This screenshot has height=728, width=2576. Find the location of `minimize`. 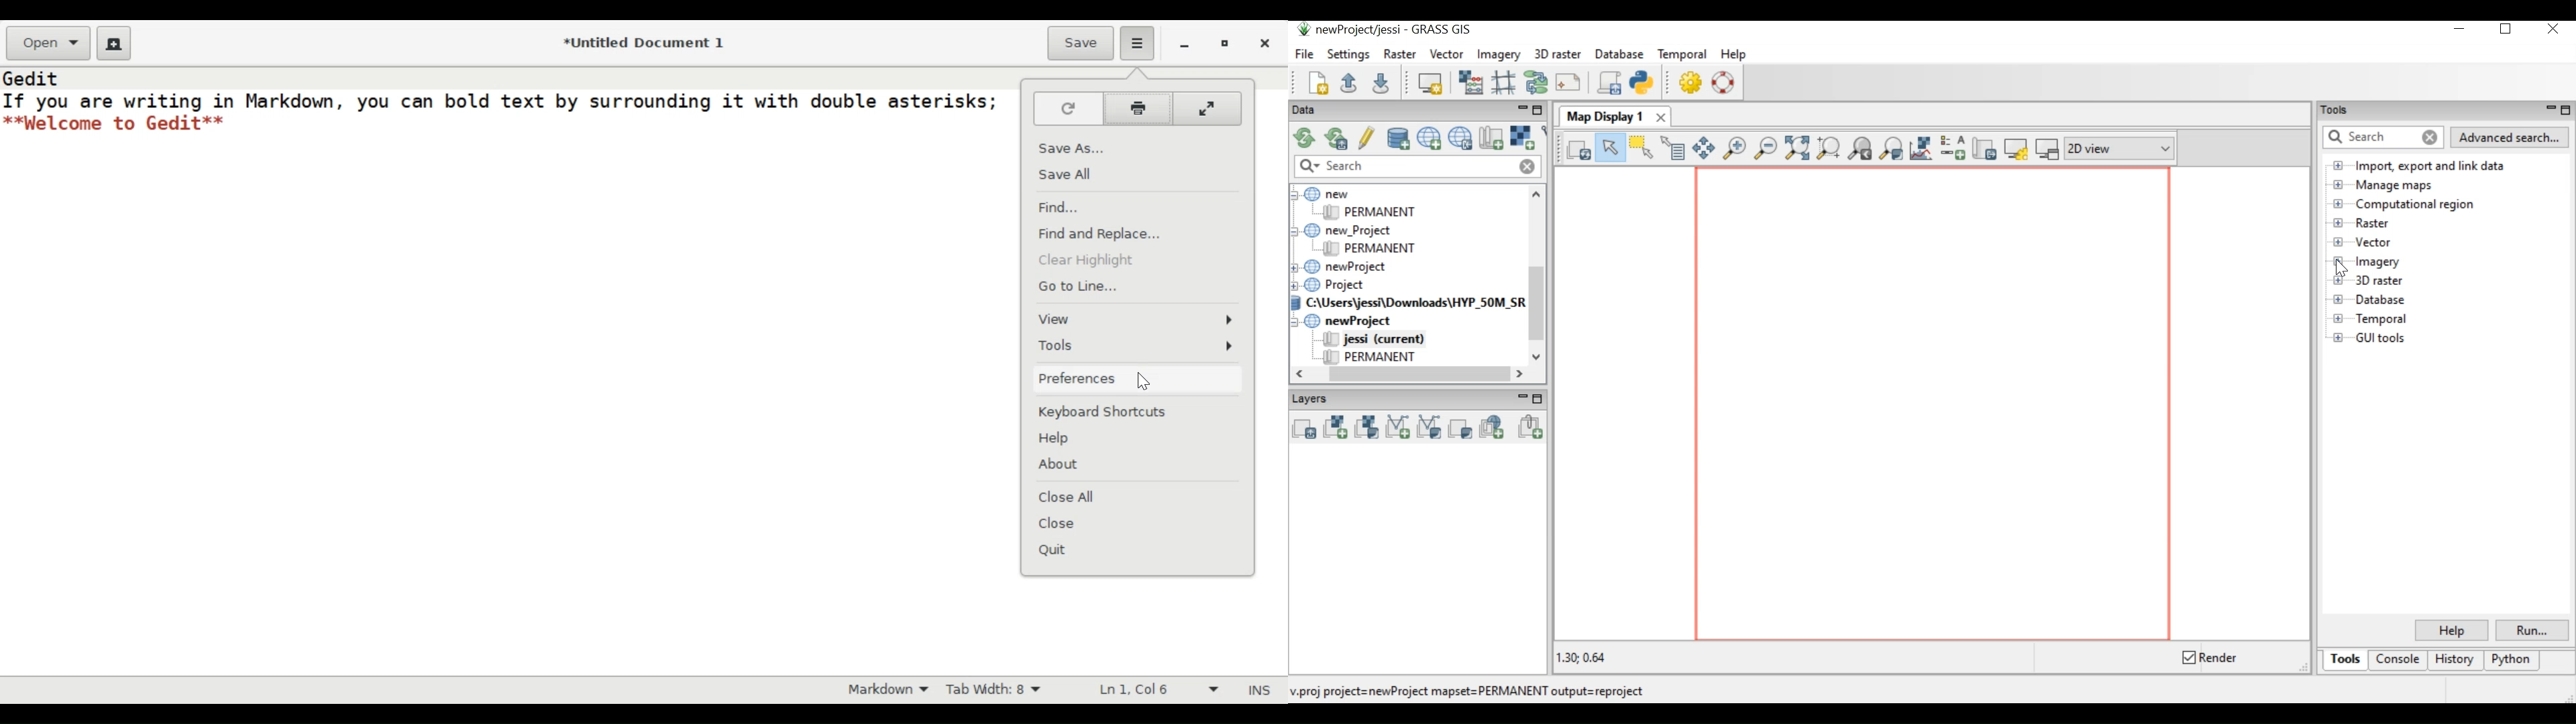

minimize is located at coordinates (1182, 46).